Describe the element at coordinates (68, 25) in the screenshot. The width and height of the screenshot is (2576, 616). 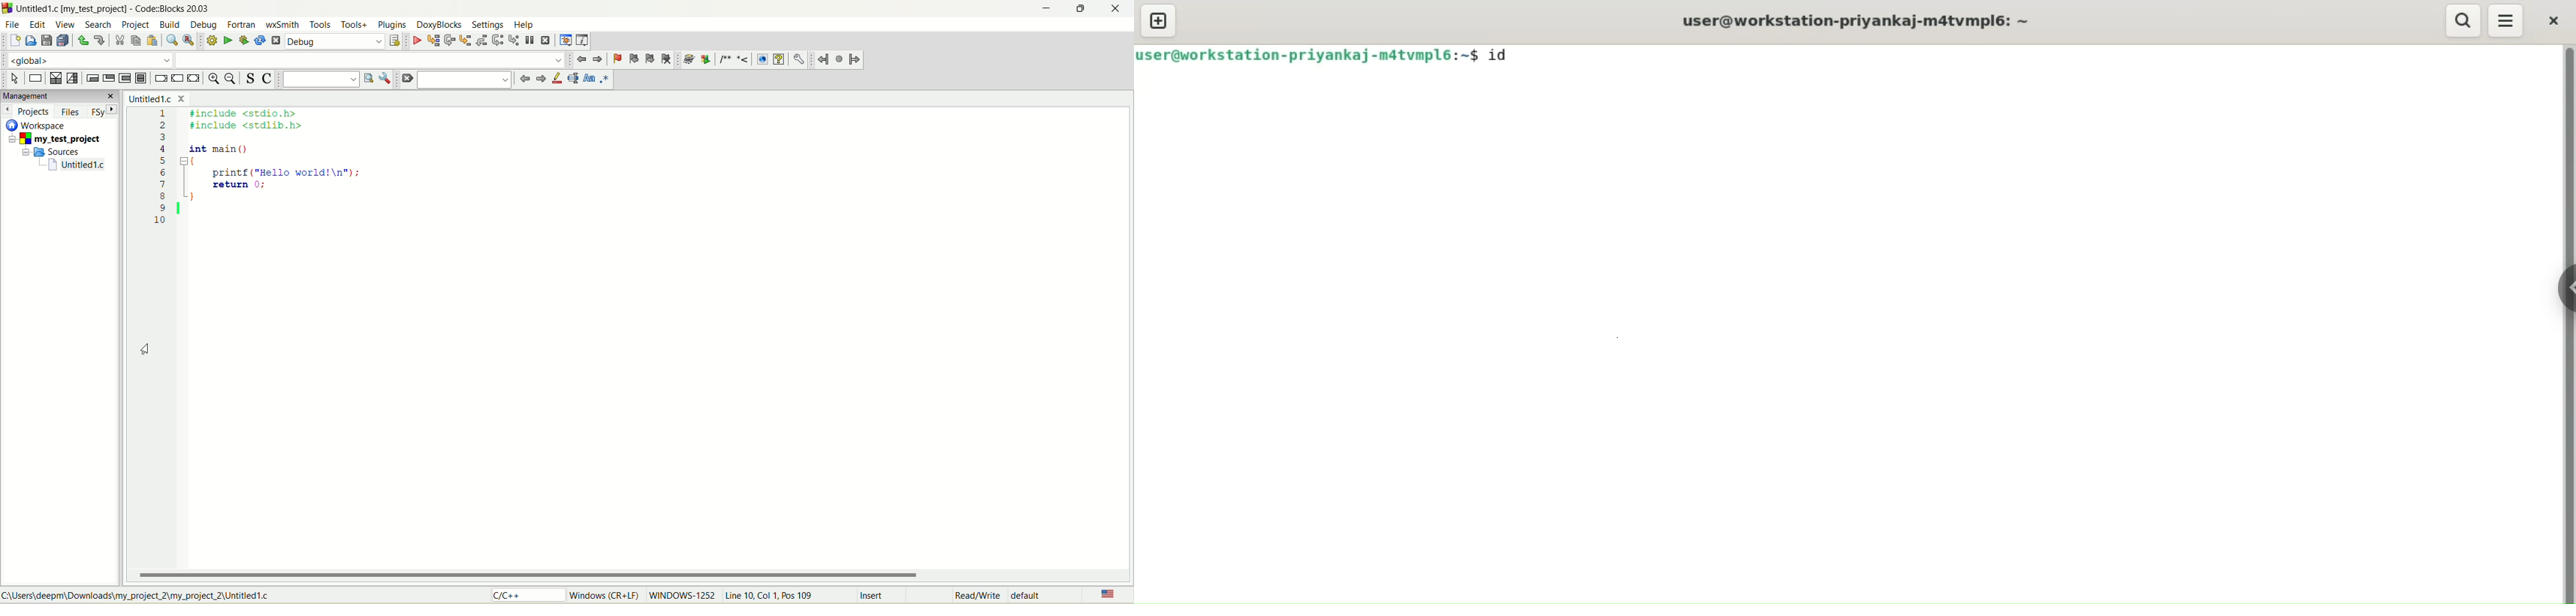
I see `view` at that location.